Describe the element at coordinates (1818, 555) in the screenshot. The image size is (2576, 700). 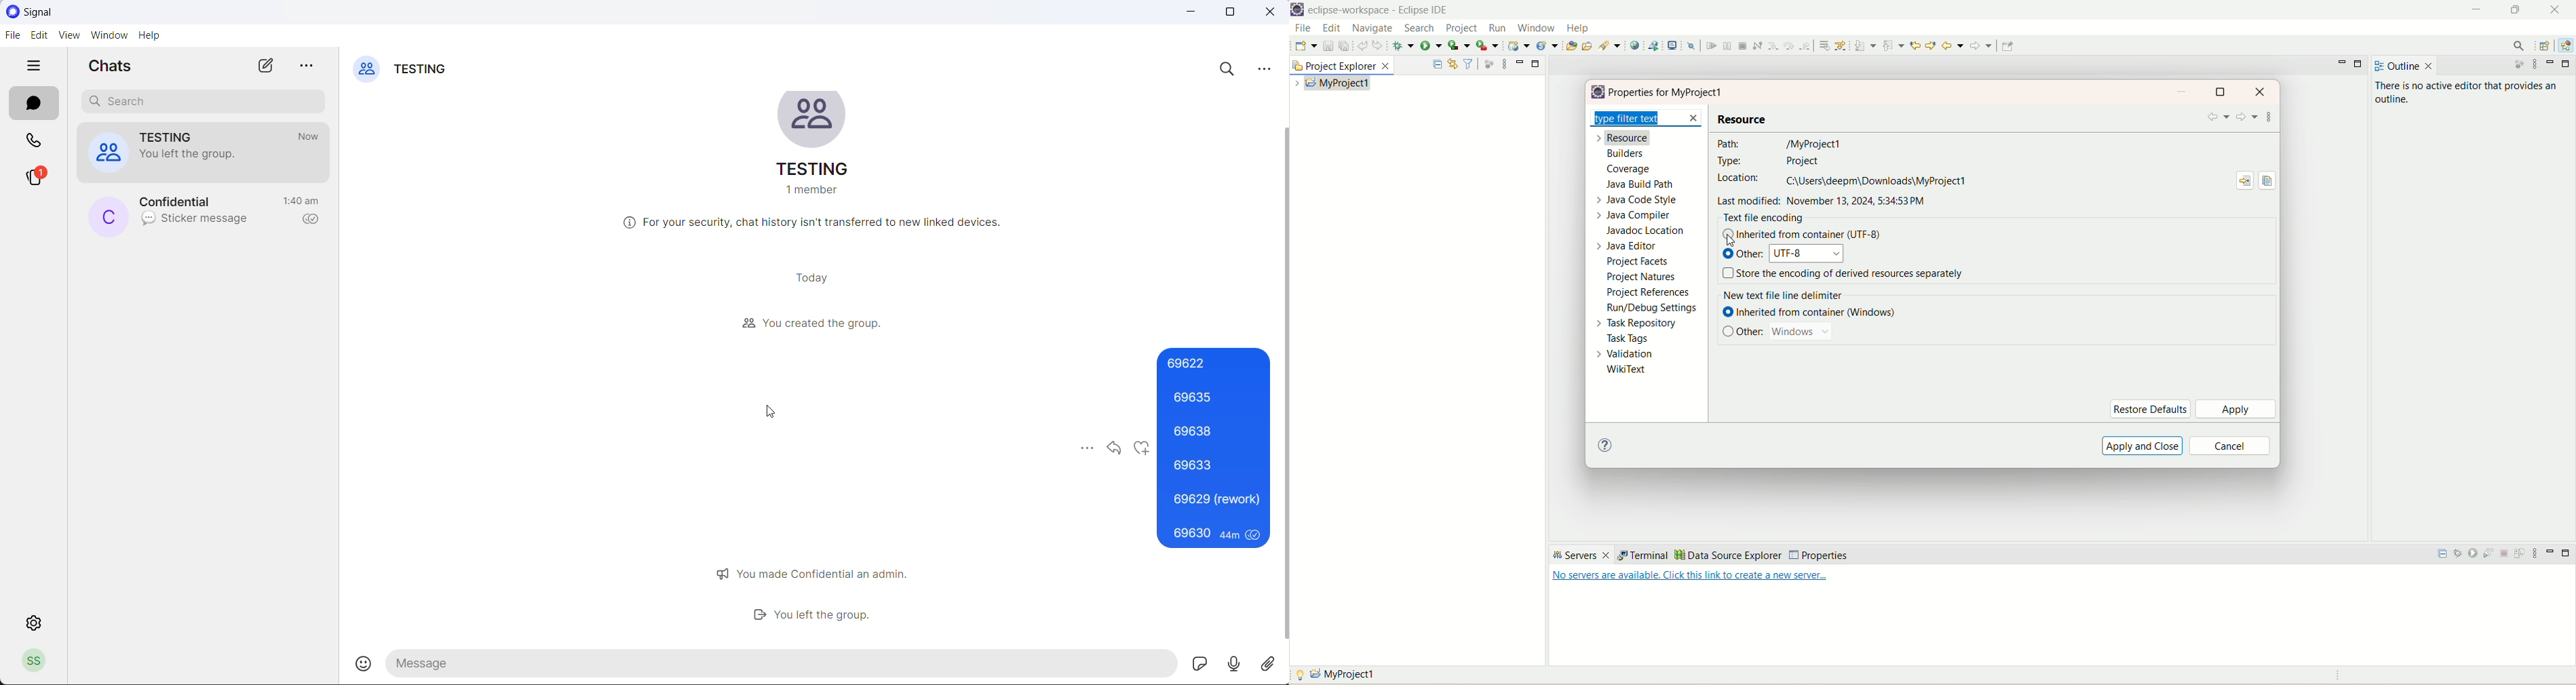
I see `properties` at that location.